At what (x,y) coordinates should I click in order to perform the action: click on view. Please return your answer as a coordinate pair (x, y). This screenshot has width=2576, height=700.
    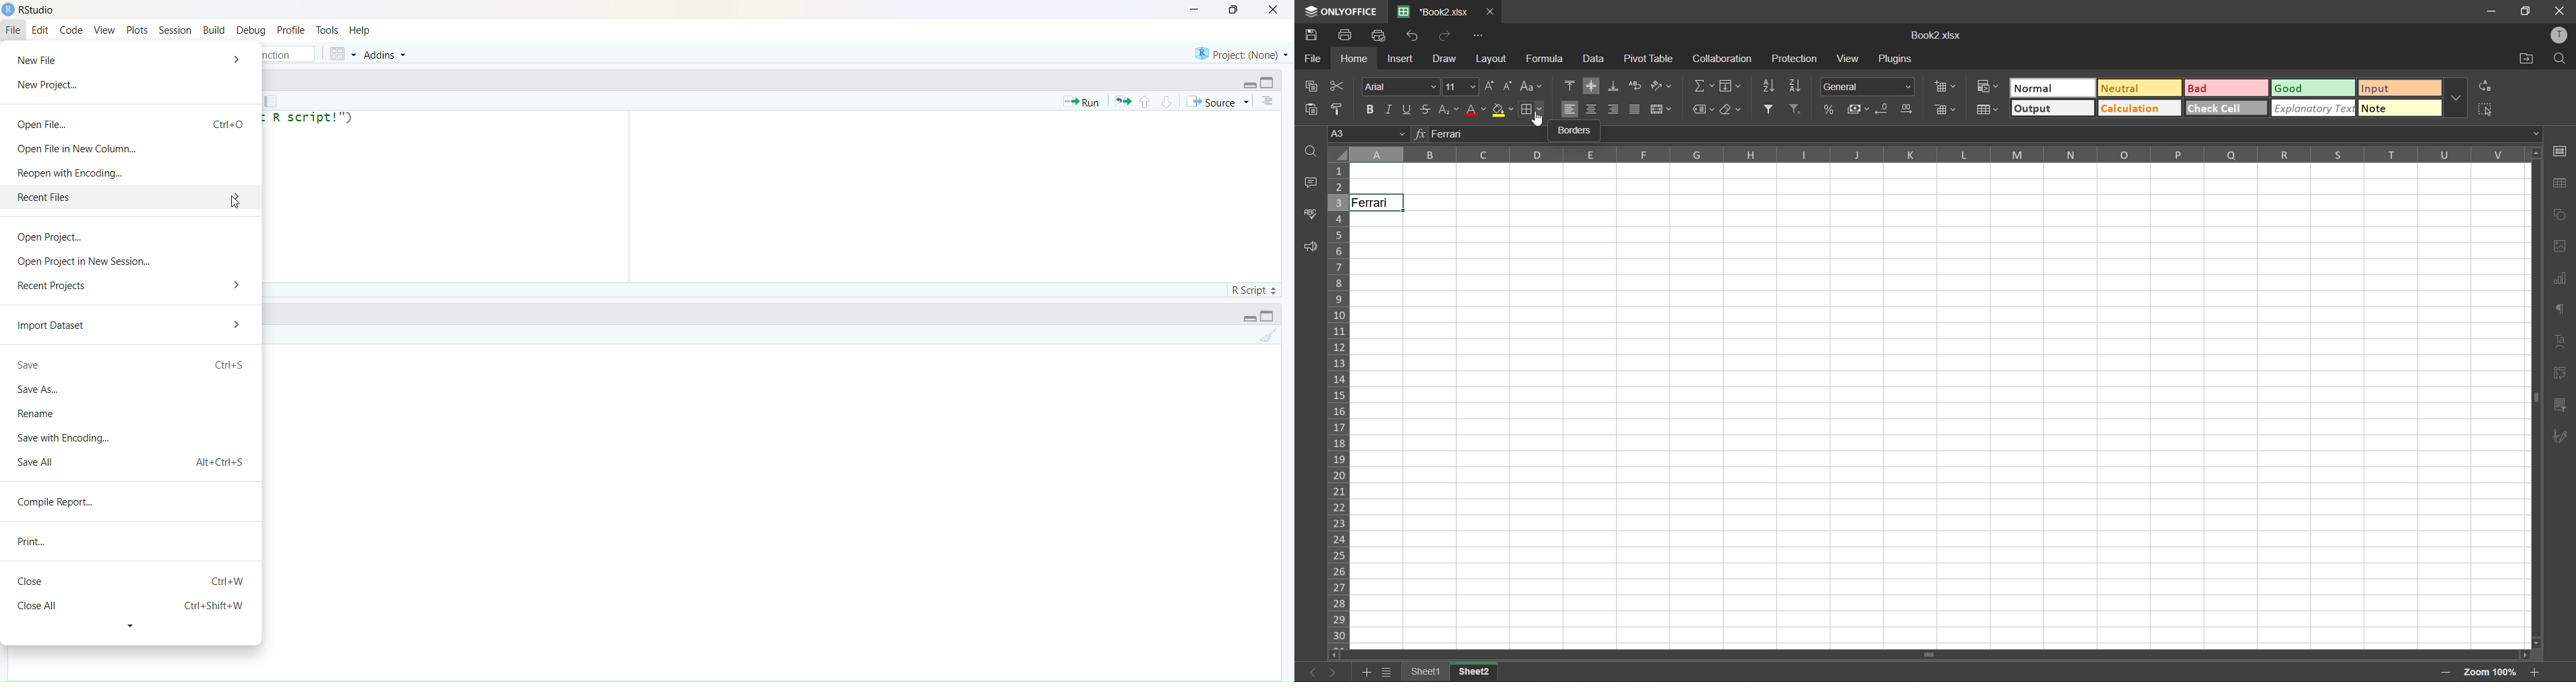
    Looking at the image, I should click on (1851, 59).